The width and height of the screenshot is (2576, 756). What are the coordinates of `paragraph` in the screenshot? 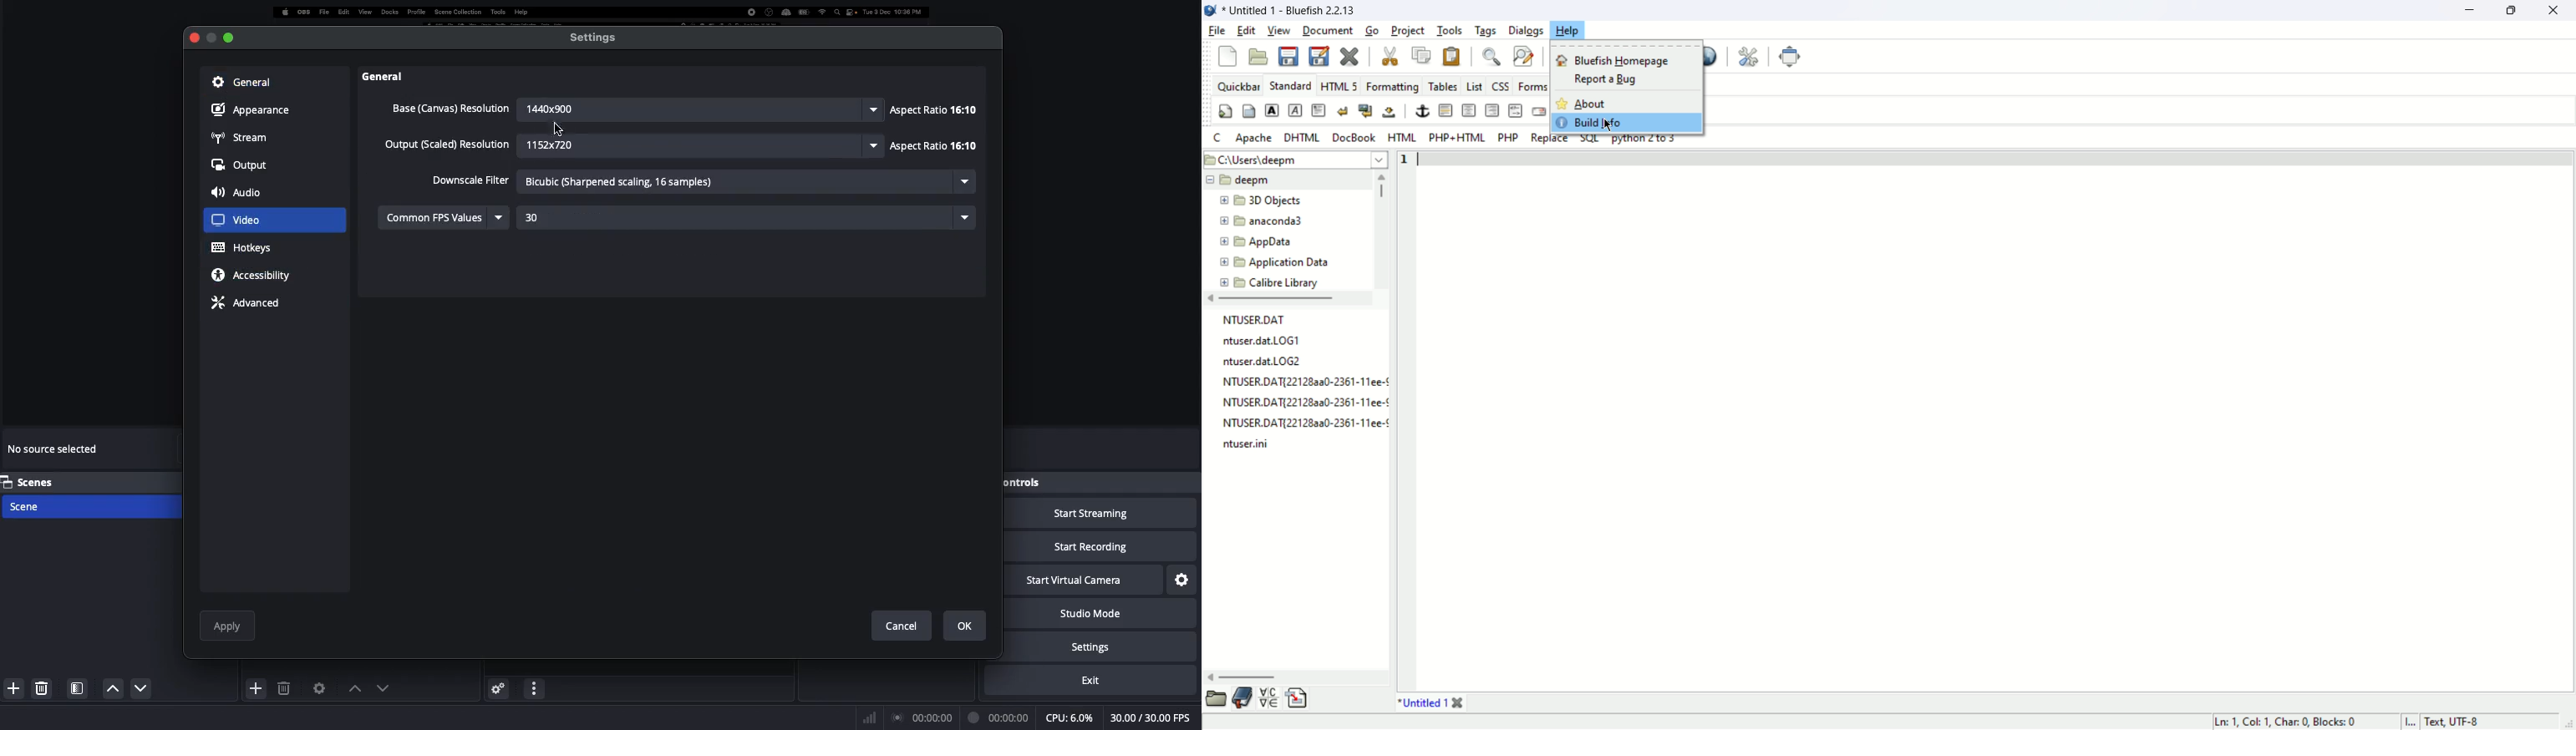 It's located at (1318, 111).